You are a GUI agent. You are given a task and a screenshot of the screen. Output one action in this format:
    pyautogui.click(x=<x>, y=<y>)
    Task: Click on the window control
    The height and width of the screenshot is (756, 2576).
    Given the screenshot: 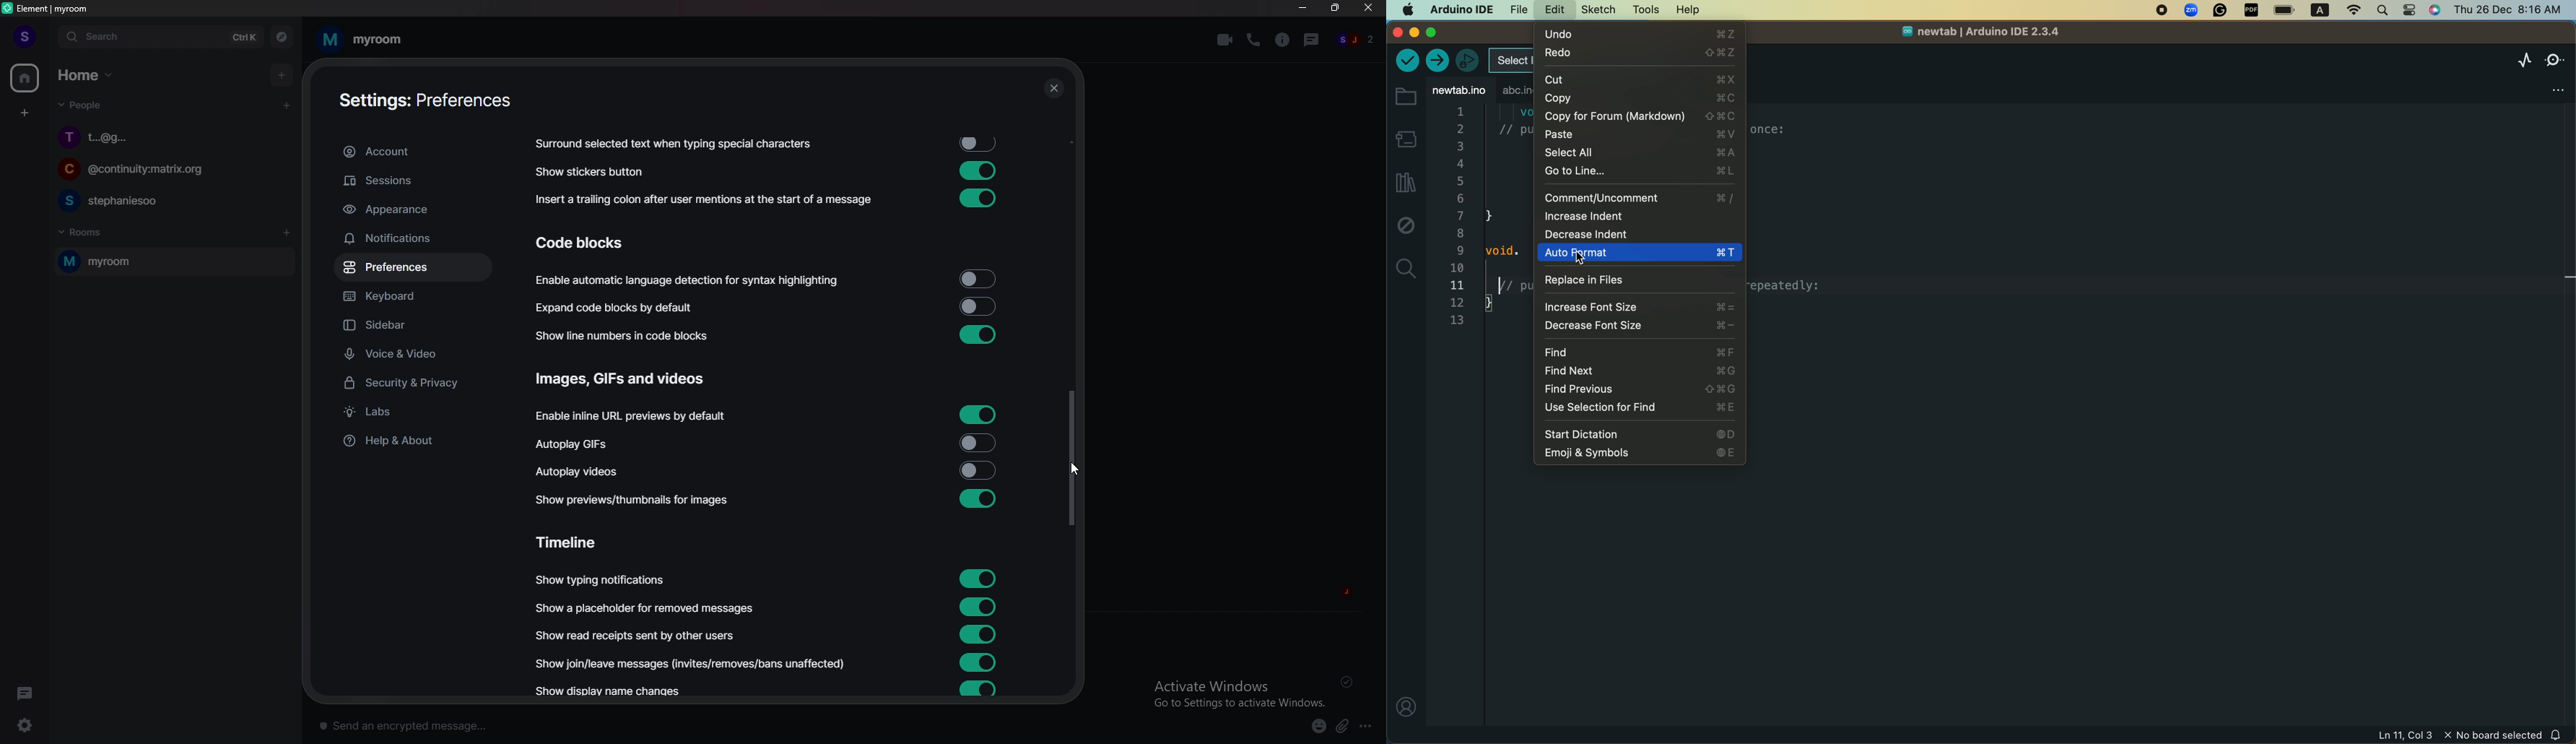 What is the action you would take?
    pyautogui.click(x=1427, y=32)
    